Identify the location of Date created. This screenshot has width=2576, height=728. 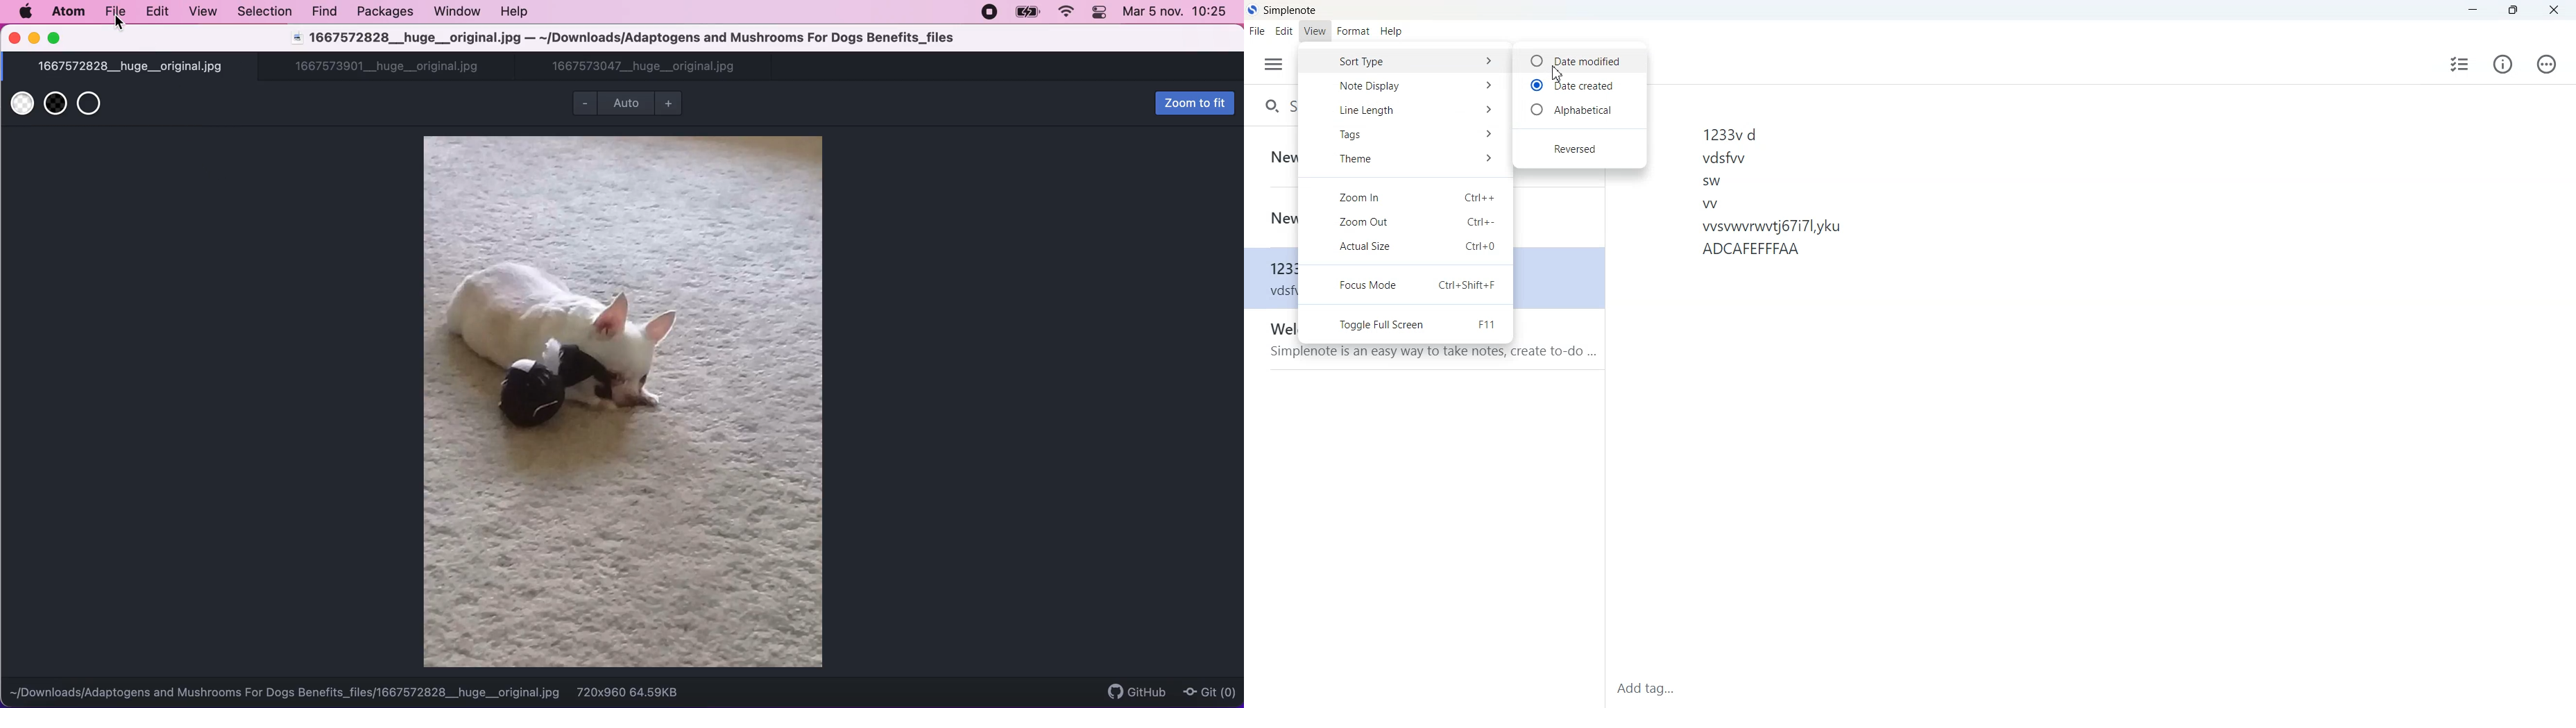
(1579, 84).